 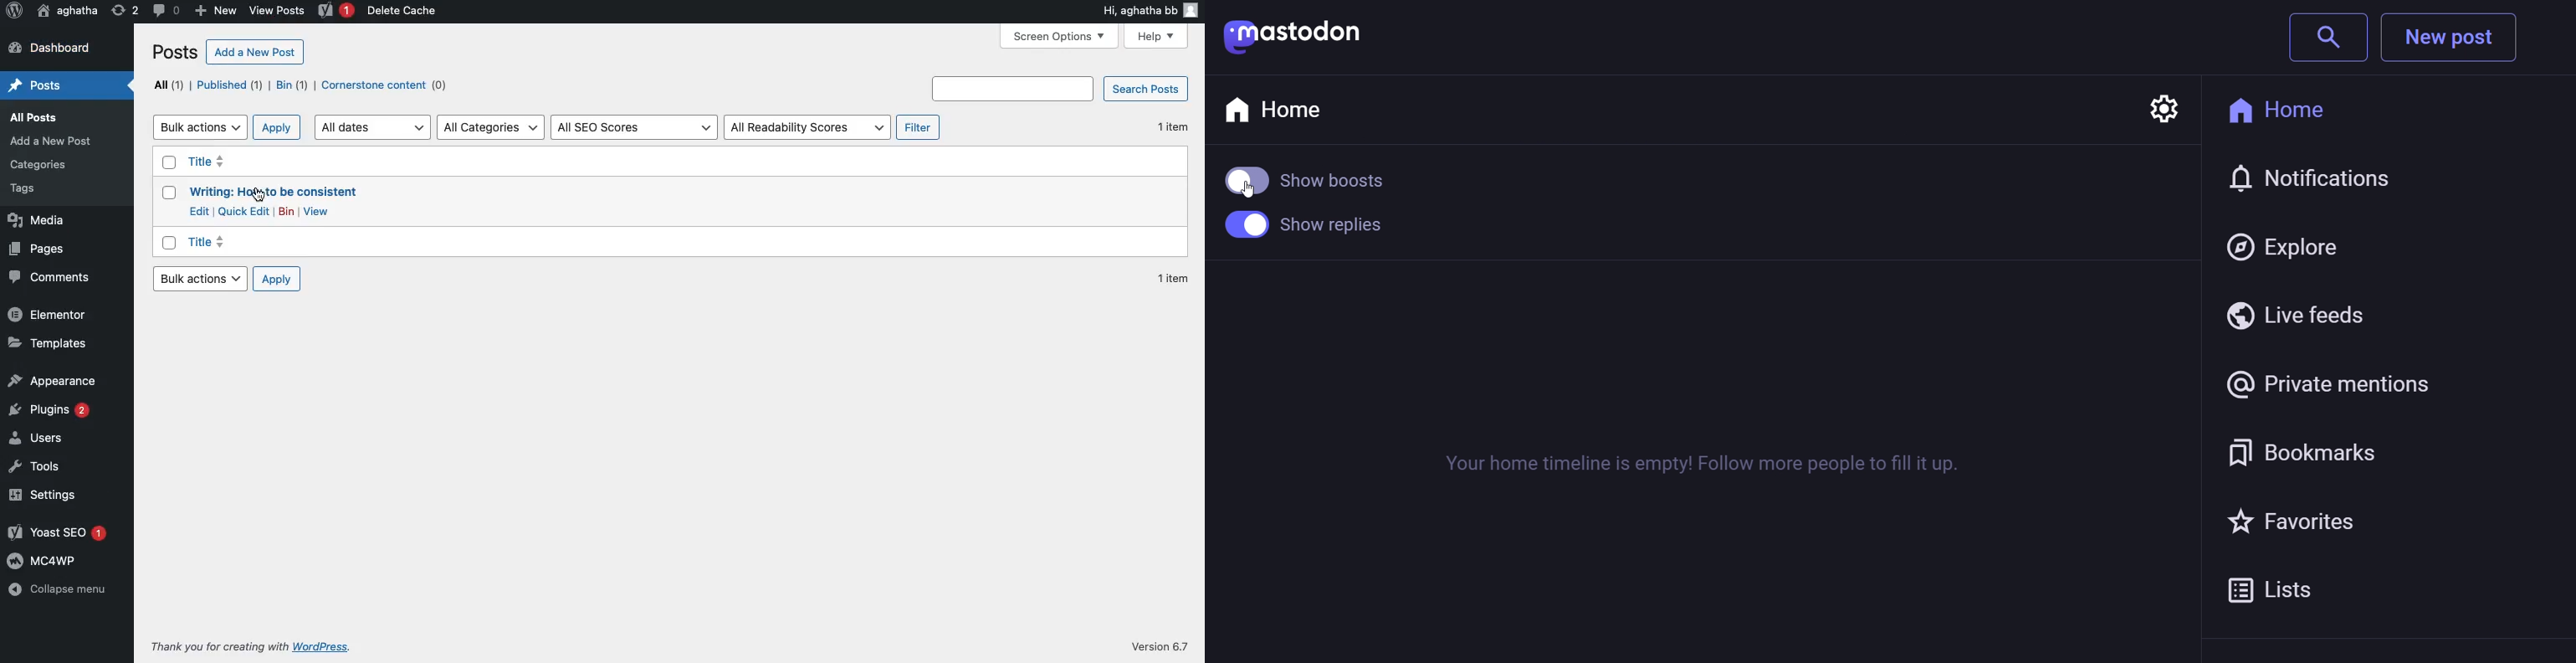 What do you see at coordinates (1294, 36) in the screenshot?
I see `mastodon` at bounding box center [1294, 36].